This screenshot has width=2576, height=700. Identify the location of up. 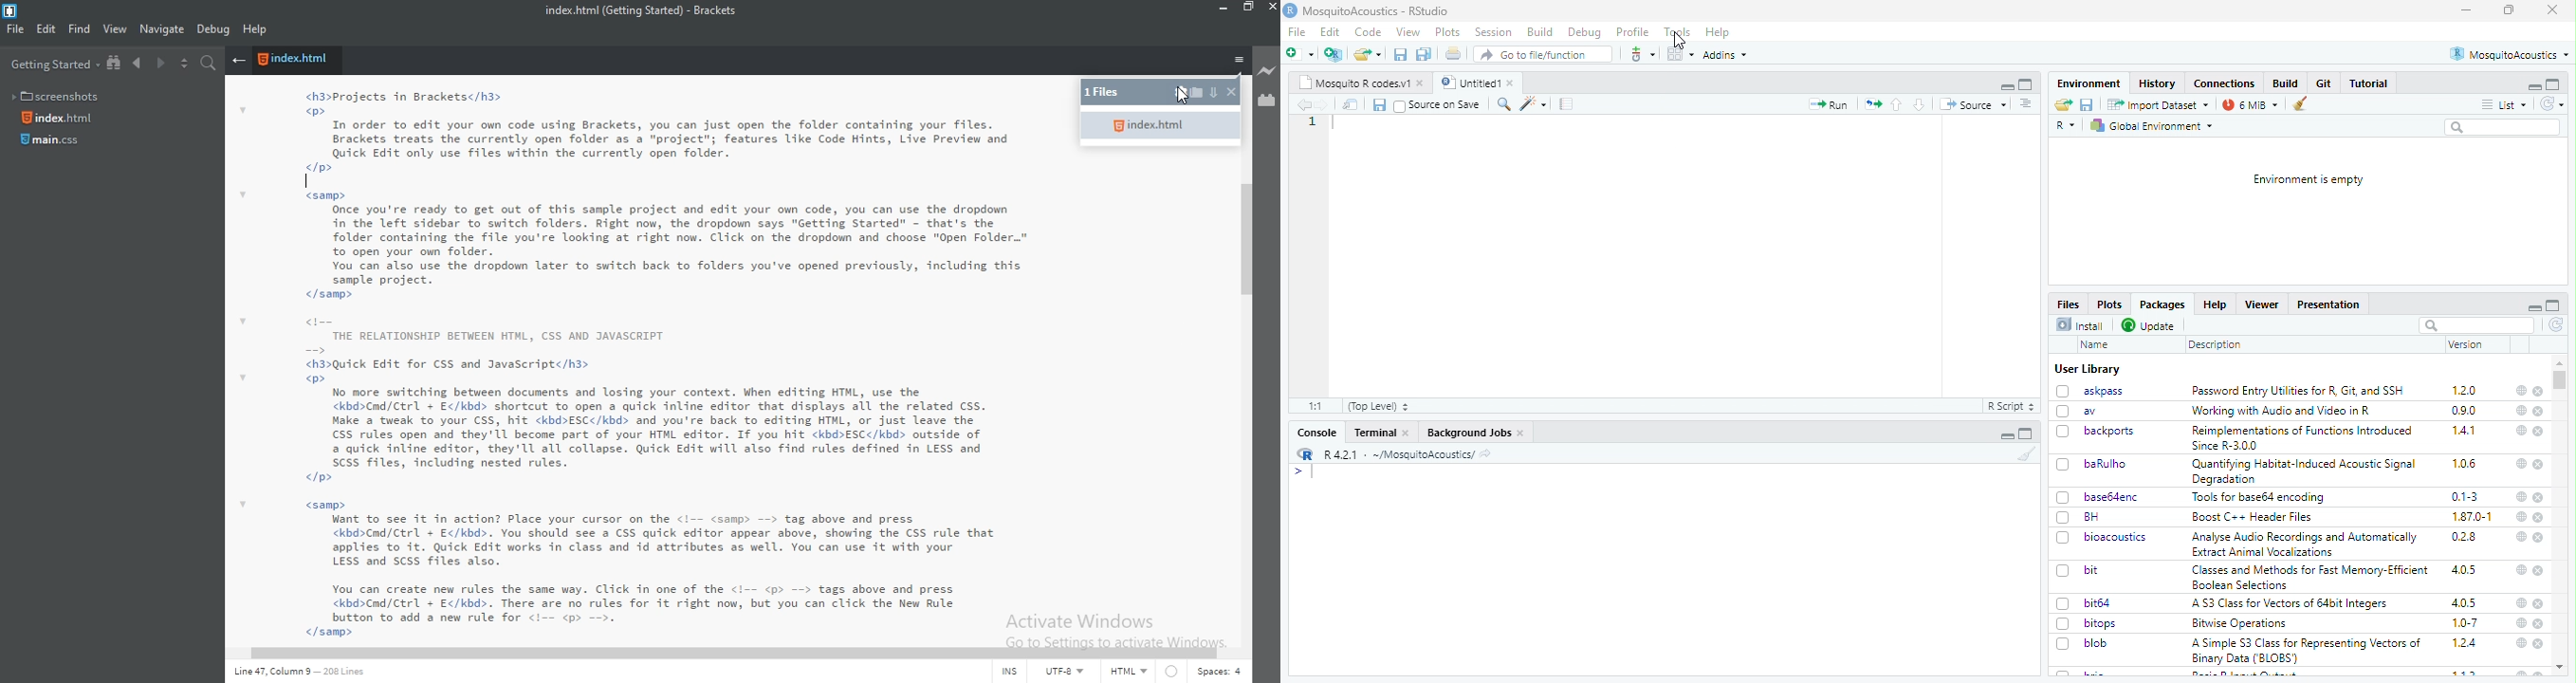
(1898, 104).